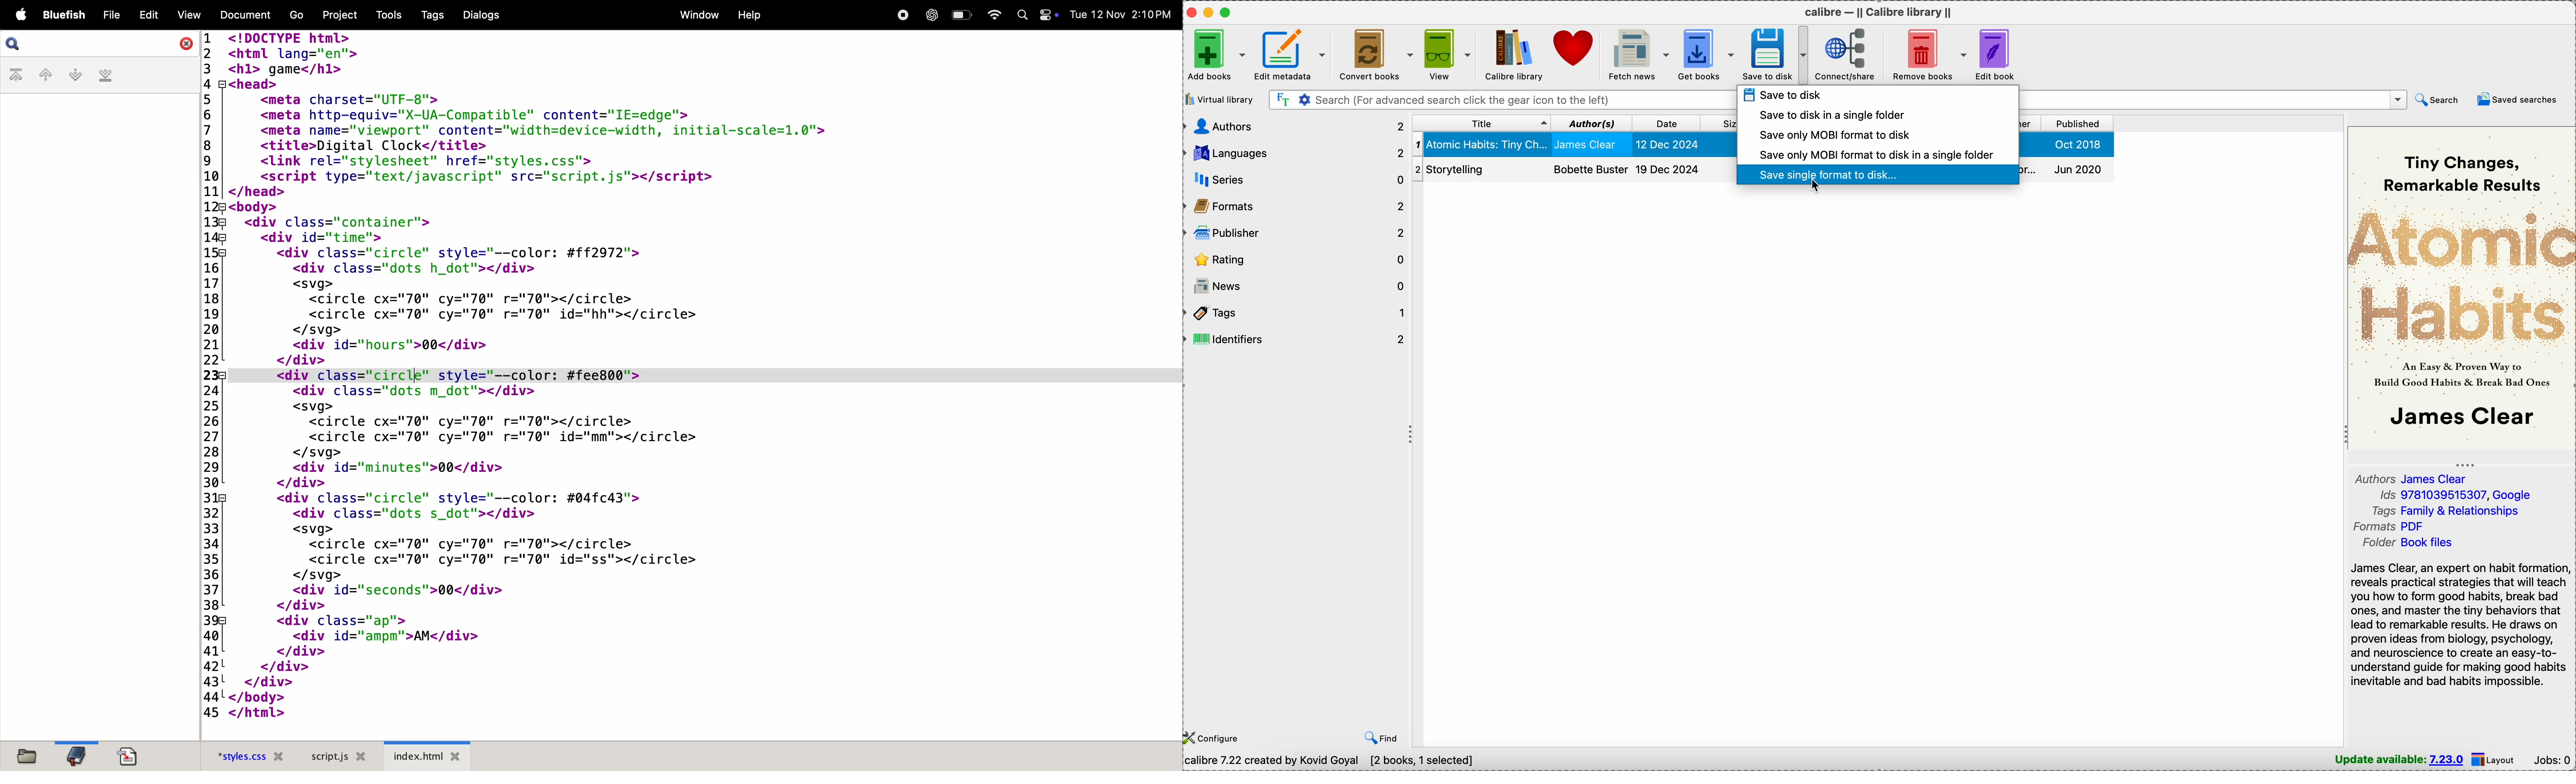 Image resolution: width=2576 pixels, height=784 pixels. What do you see at coordinates (695, 15) in the screenshot?
I see `window` at bounding box center [695, 15].